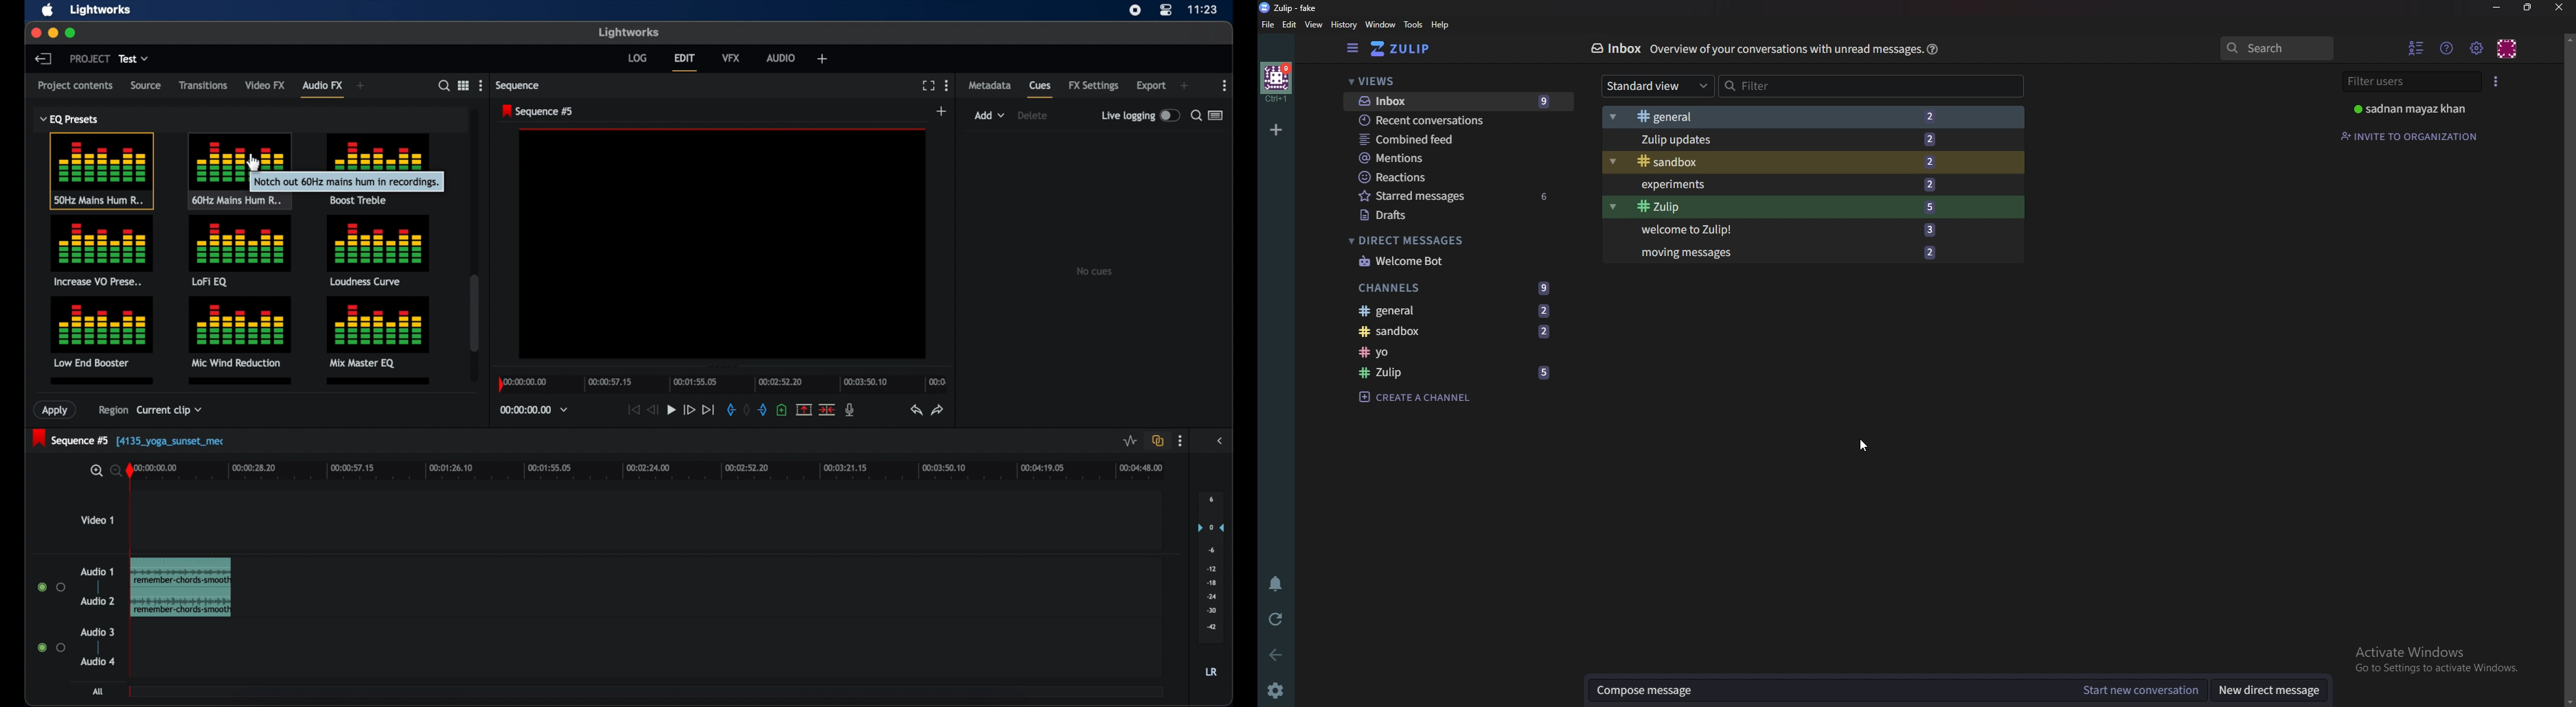 This screenshot has width=2576, height=728. What do you see at coordinates (130, 439) in the screenshot?
I see `sequence 5` at bounding box center [130, 439].